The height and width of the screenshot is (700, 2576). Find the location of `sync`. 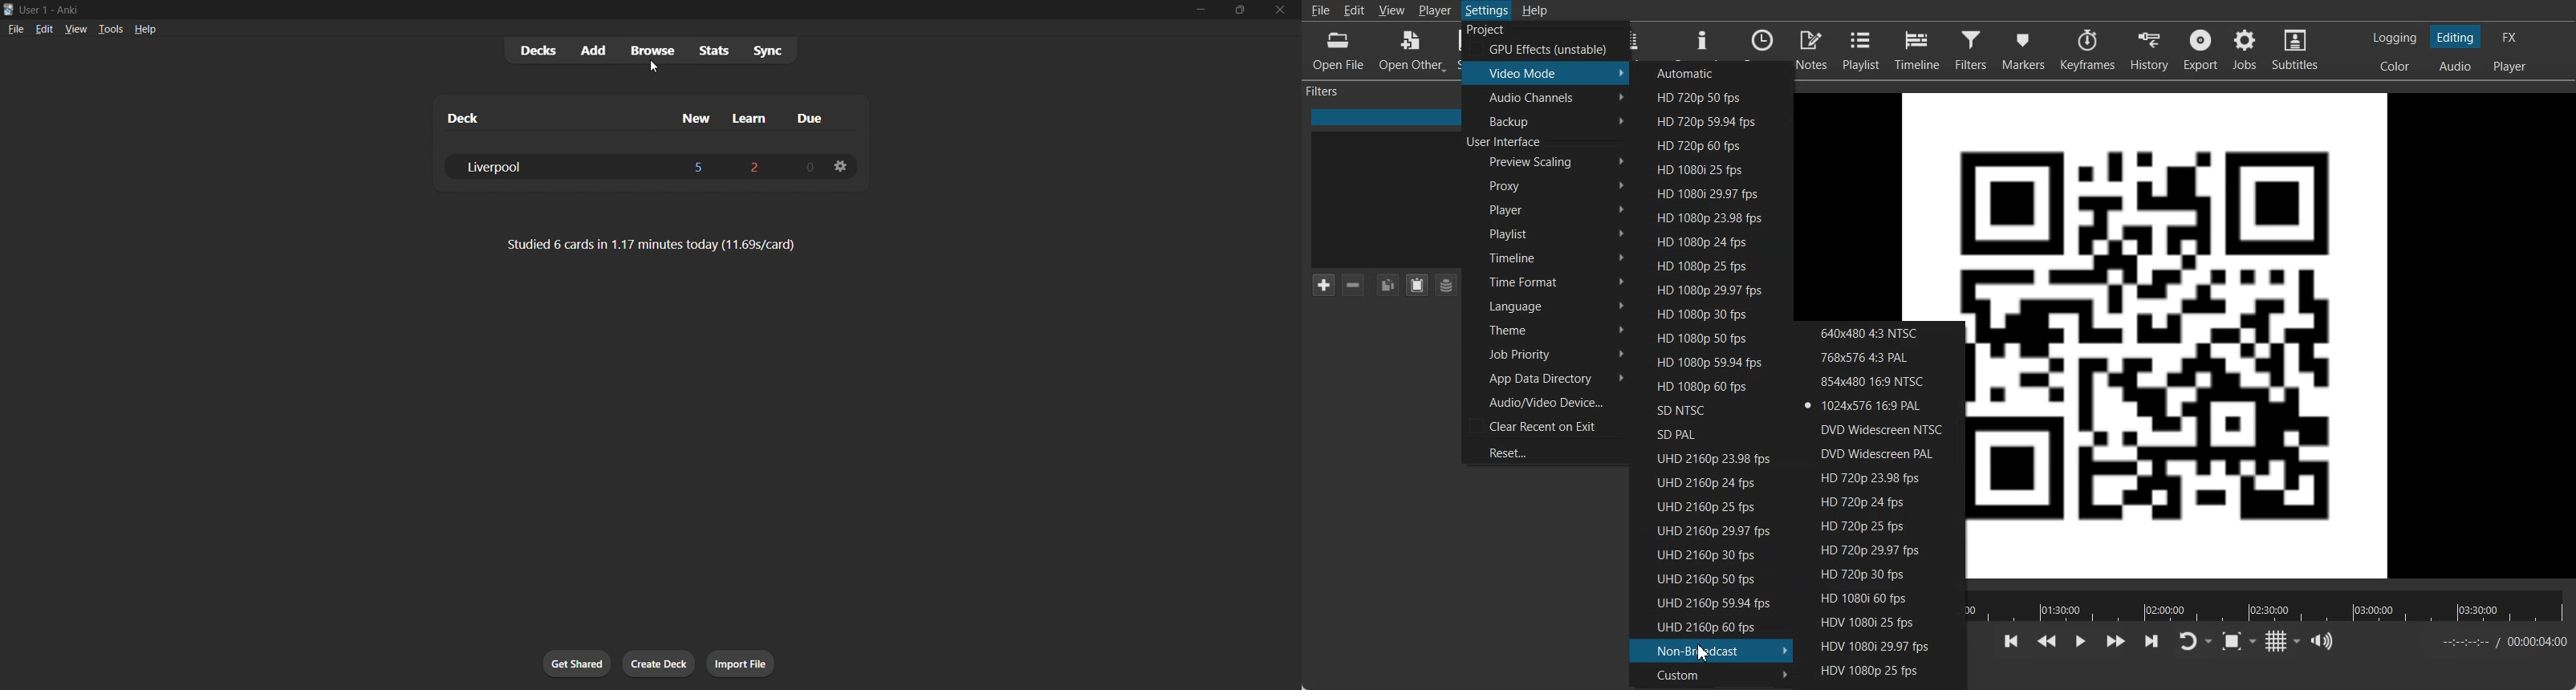

sync is located at coordinates (771, 49).